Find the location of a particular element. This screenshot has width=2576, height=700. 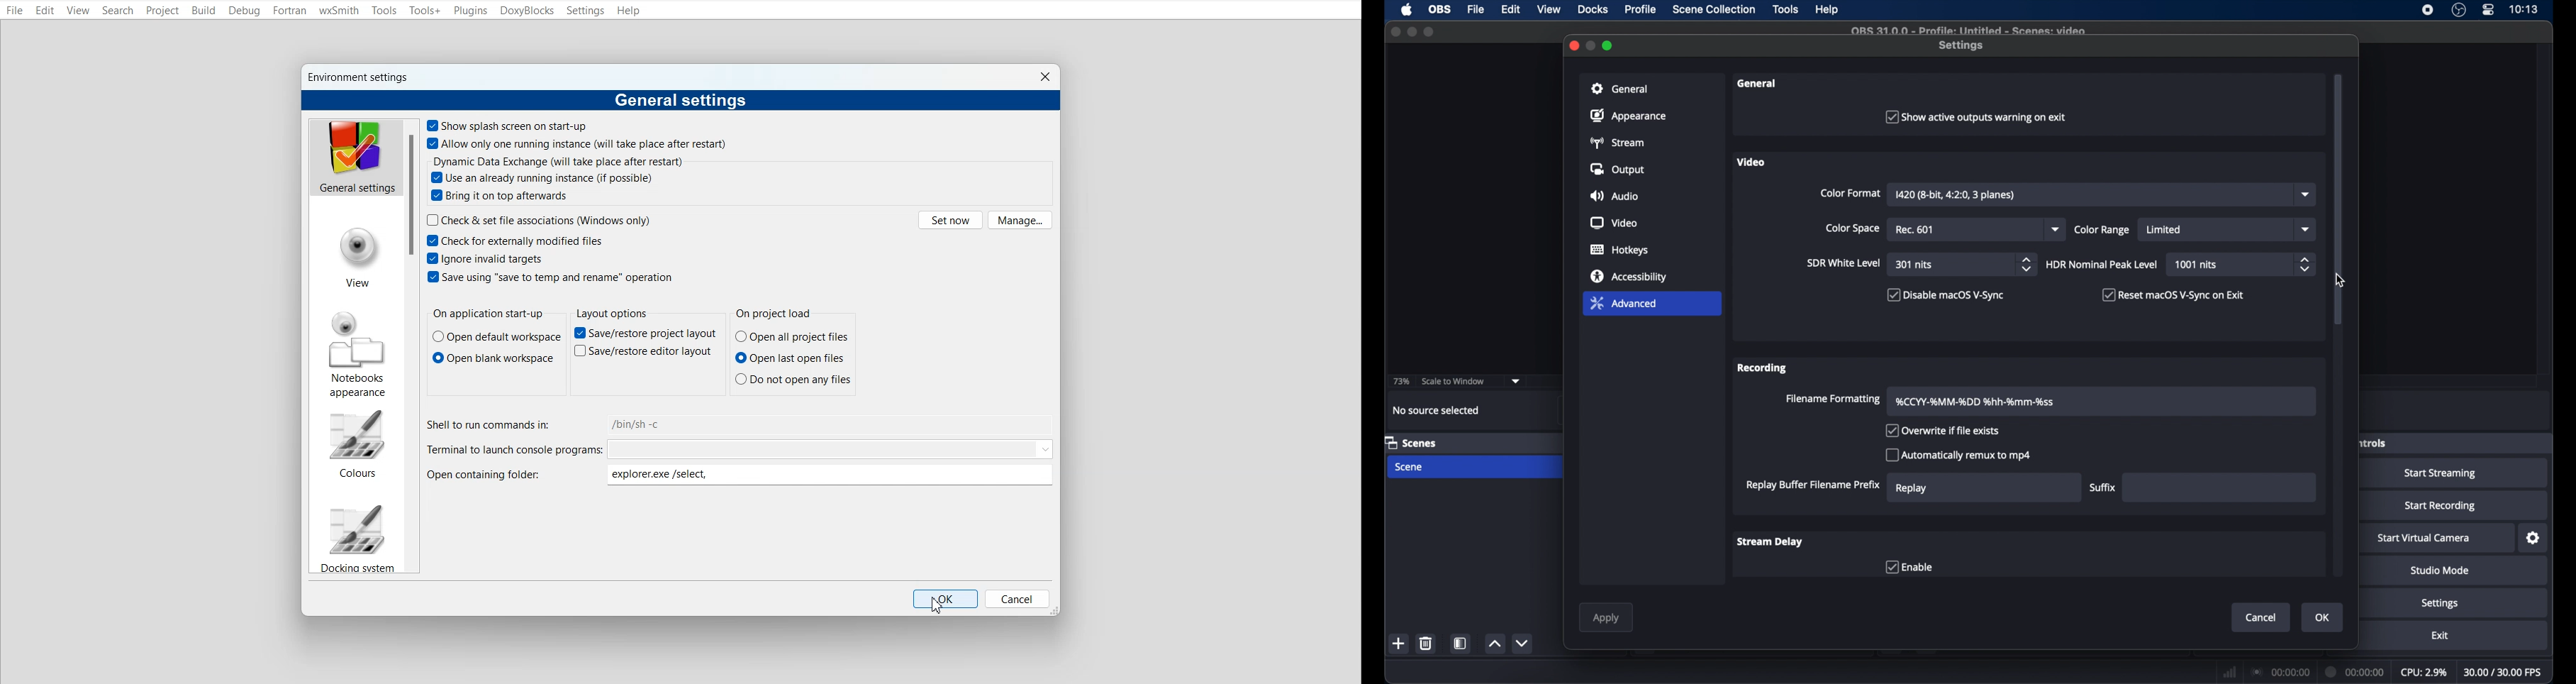

checkbox is located at coordinates (2174, 295).